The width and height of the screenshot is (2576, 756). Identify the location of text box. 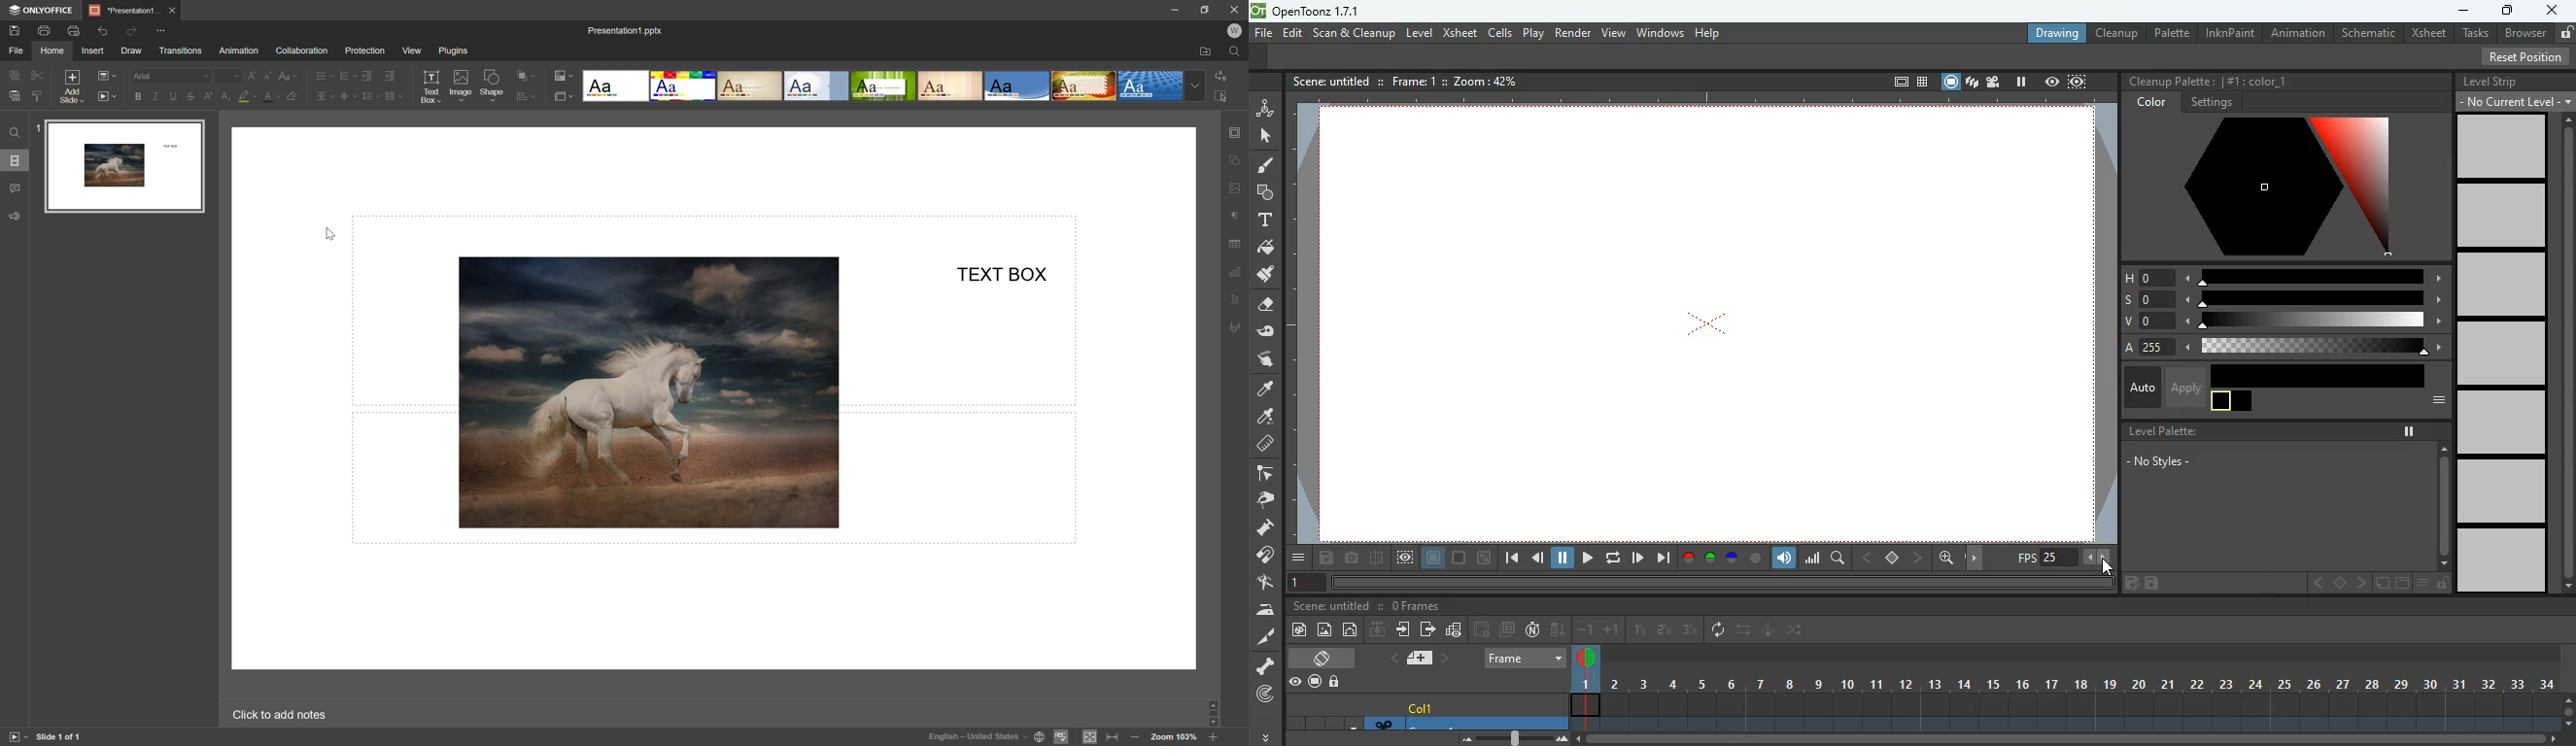
(431, 87).